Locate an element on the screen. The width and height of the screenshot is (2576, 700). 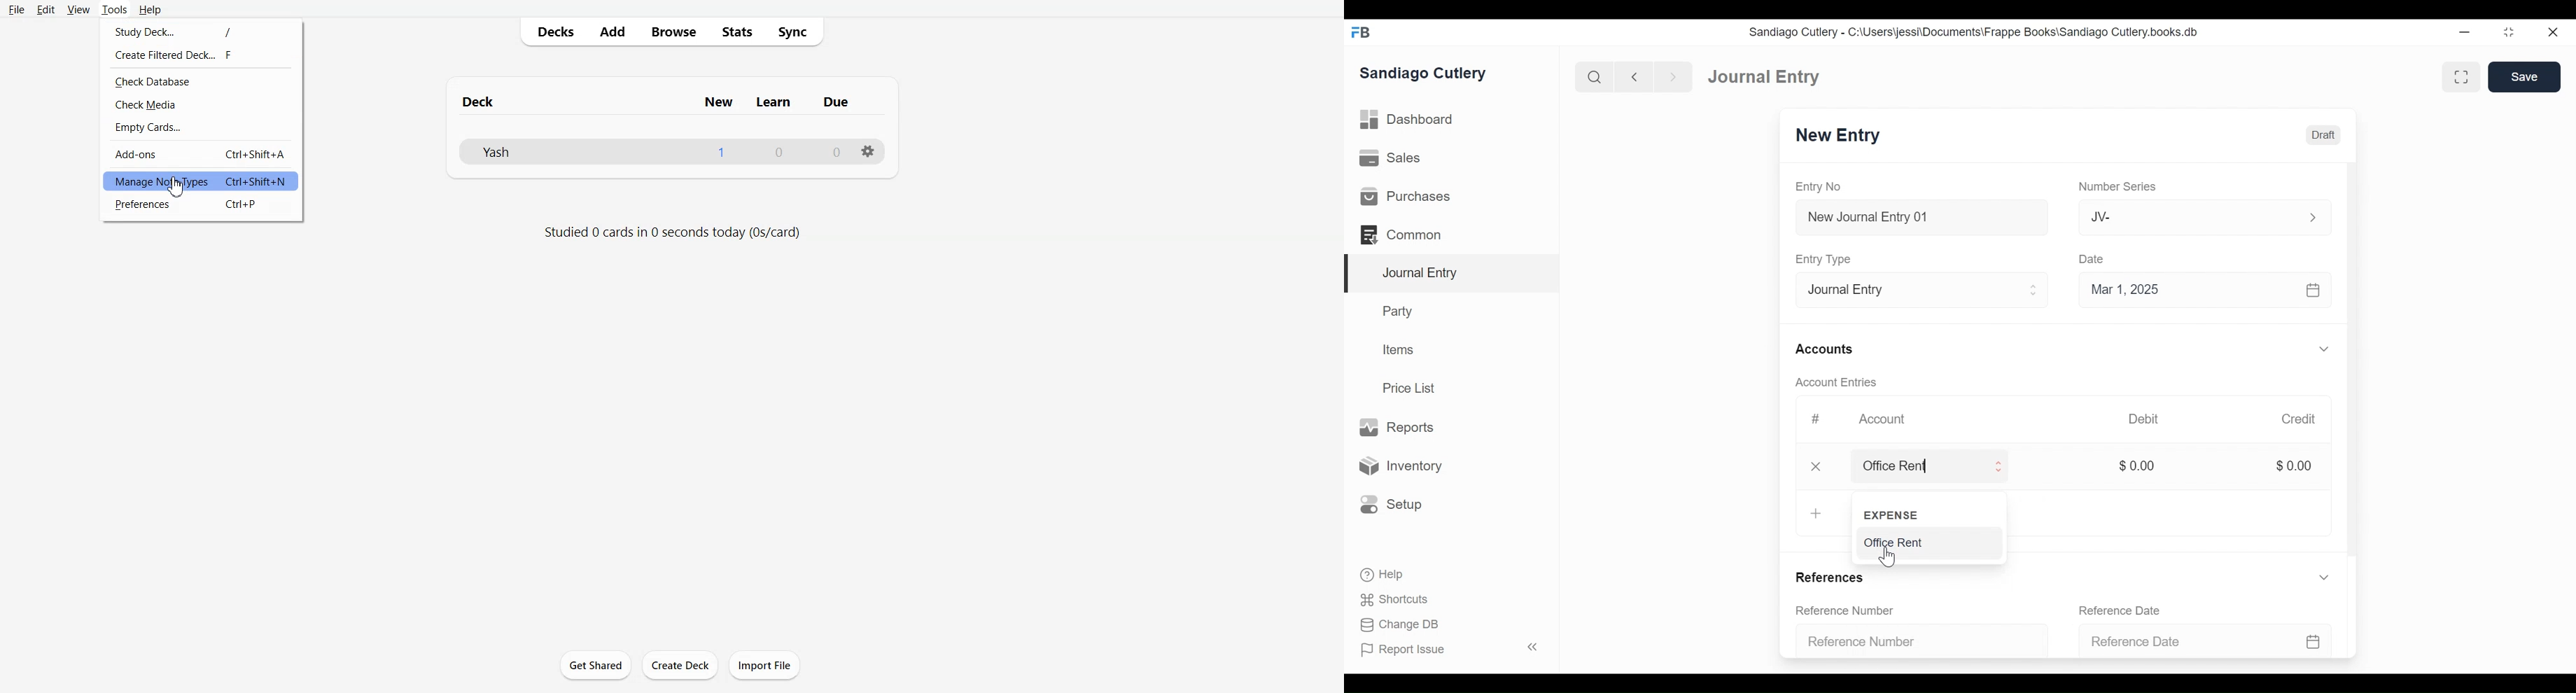
Credit is located at coordinates (2299, 419).